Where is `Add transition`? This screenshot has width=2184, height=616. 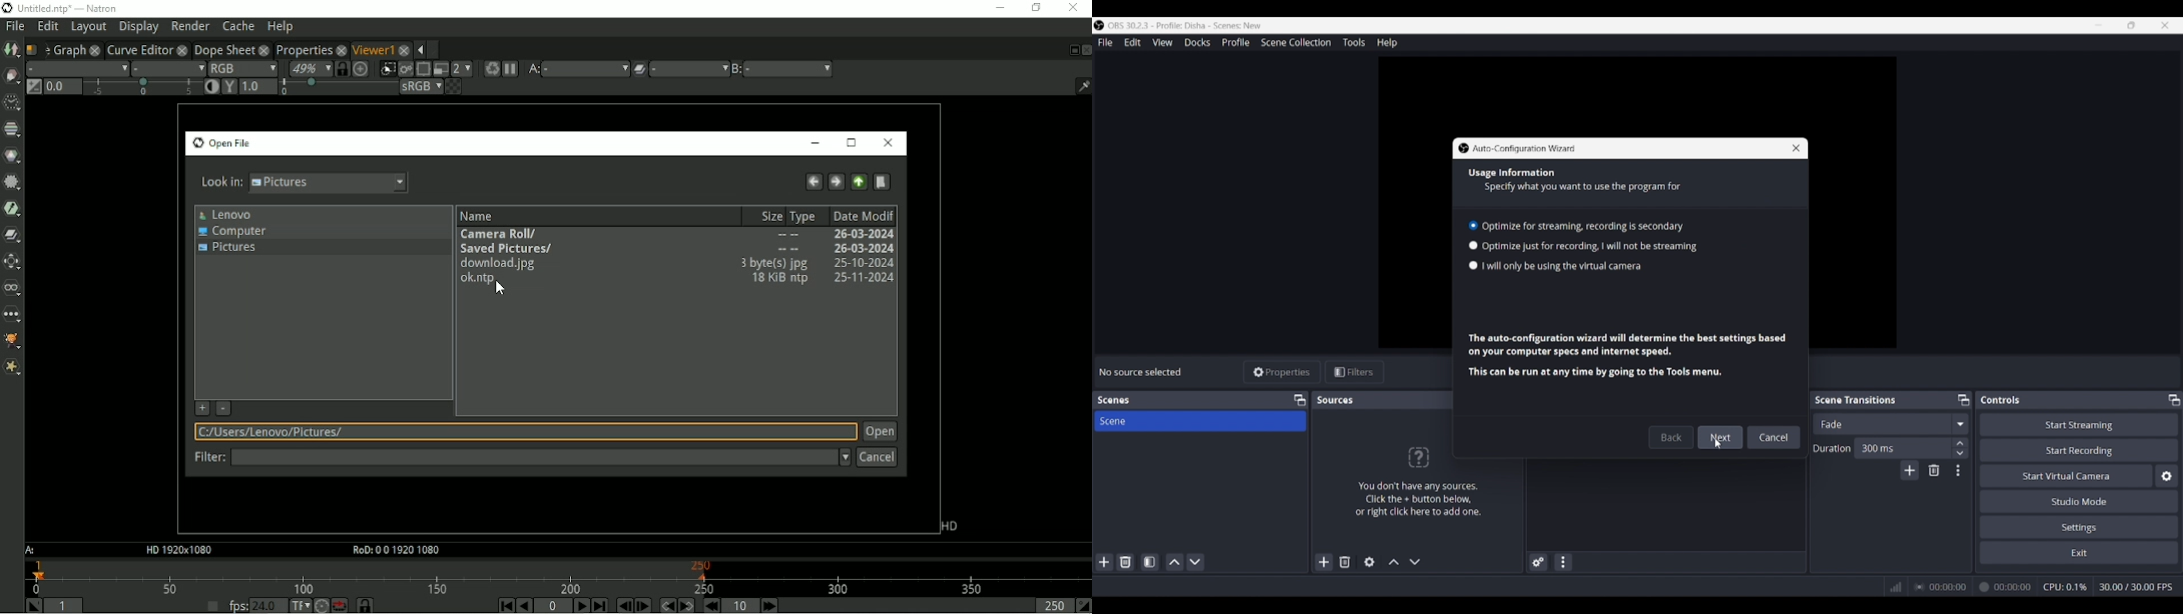
Add transition is located at coordinates (1910, 470).